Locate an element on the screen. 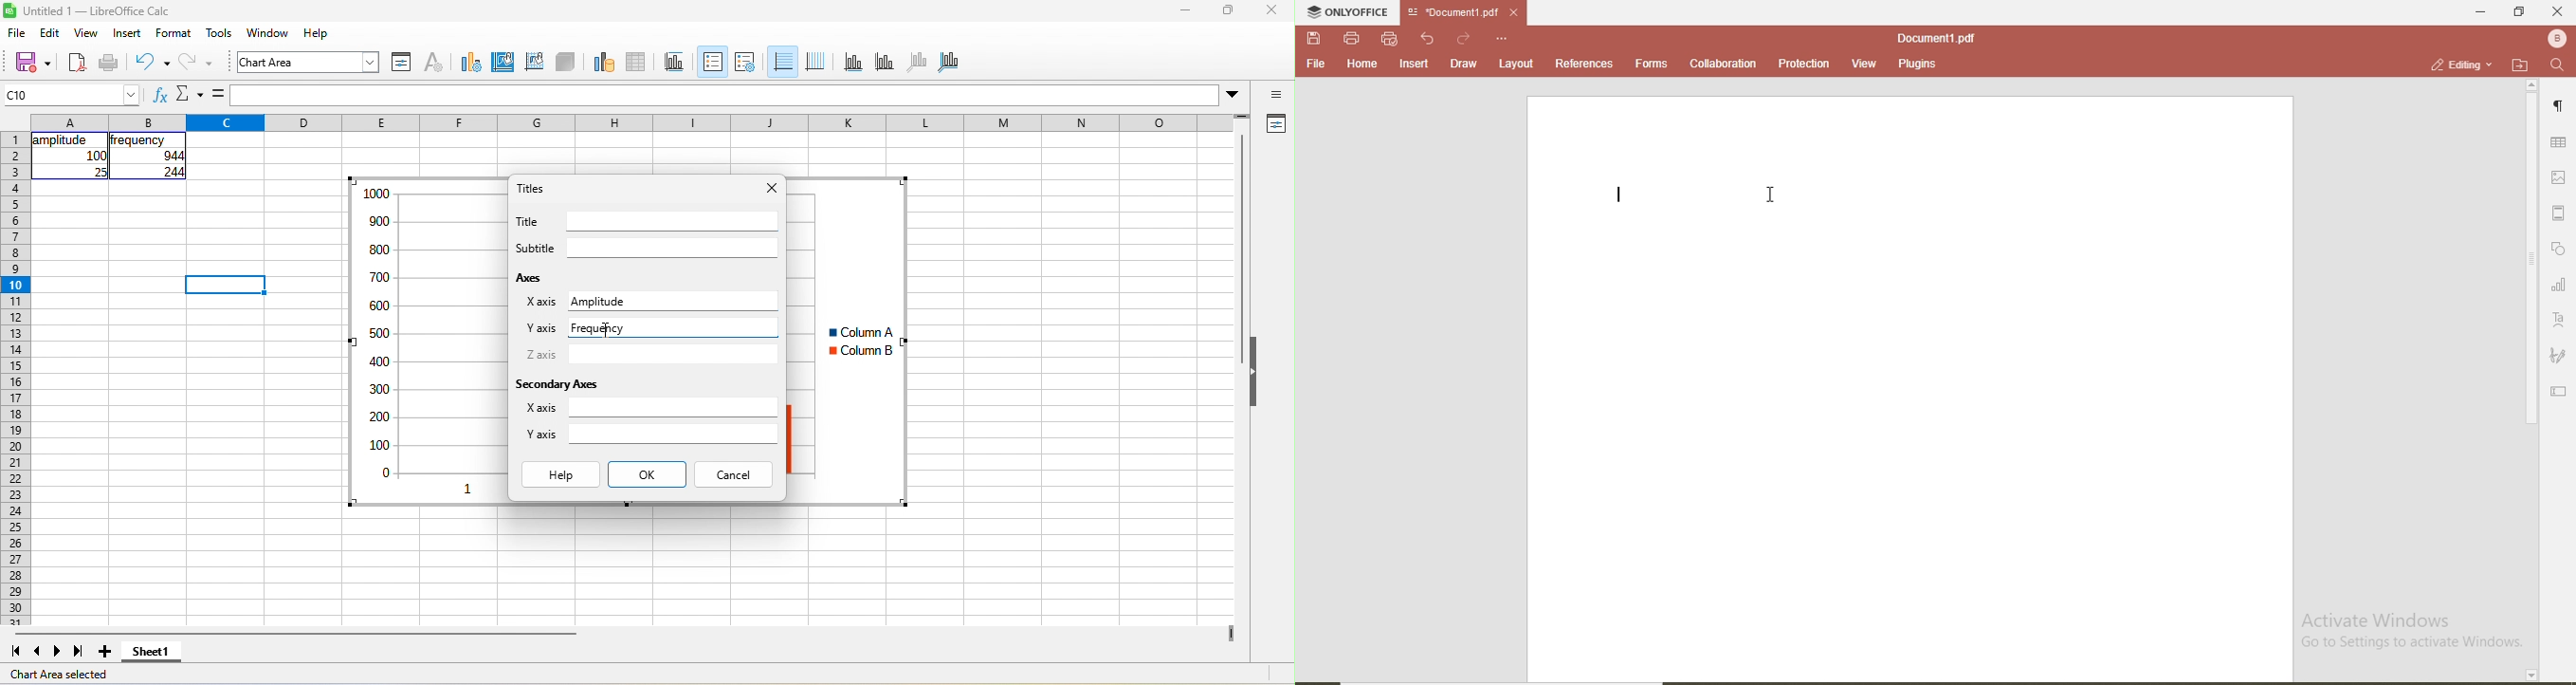 The image size is (2576, 700). custmise quick access toolbar is located at coordinates (1501, 38).